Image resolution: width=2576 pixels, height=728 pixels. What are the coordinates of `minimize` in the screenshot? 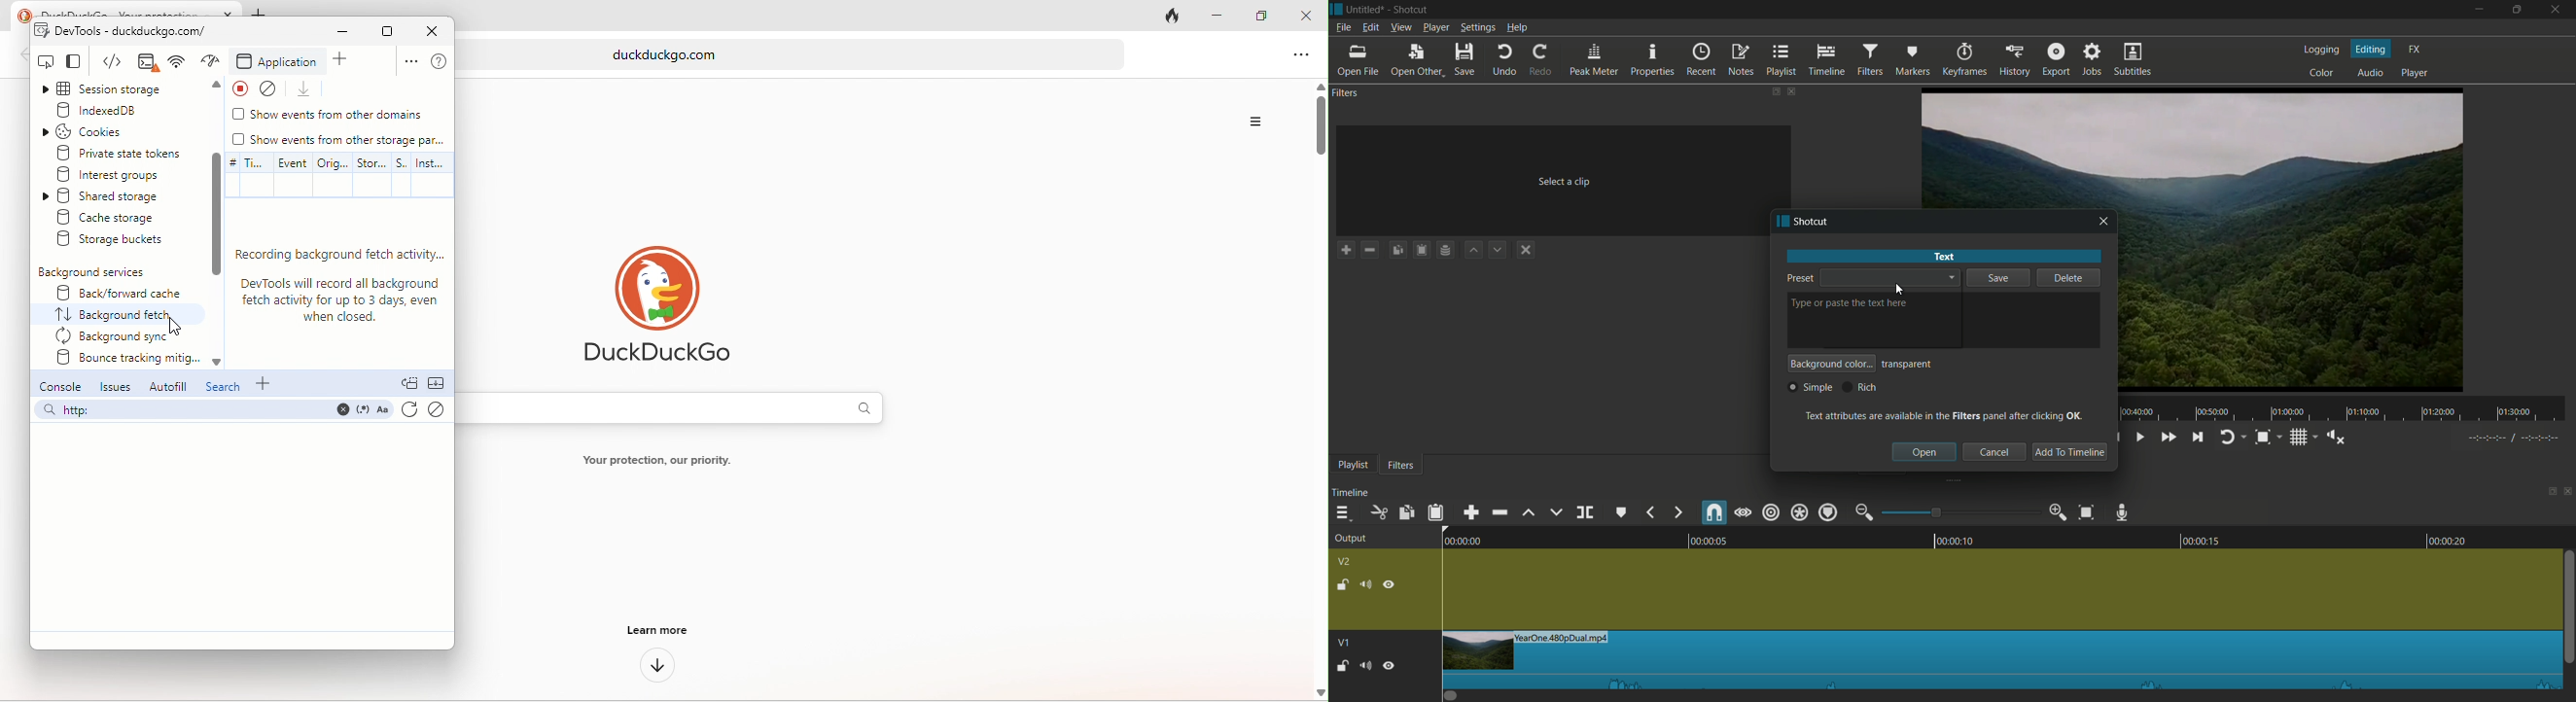 It's located at (335, 33).